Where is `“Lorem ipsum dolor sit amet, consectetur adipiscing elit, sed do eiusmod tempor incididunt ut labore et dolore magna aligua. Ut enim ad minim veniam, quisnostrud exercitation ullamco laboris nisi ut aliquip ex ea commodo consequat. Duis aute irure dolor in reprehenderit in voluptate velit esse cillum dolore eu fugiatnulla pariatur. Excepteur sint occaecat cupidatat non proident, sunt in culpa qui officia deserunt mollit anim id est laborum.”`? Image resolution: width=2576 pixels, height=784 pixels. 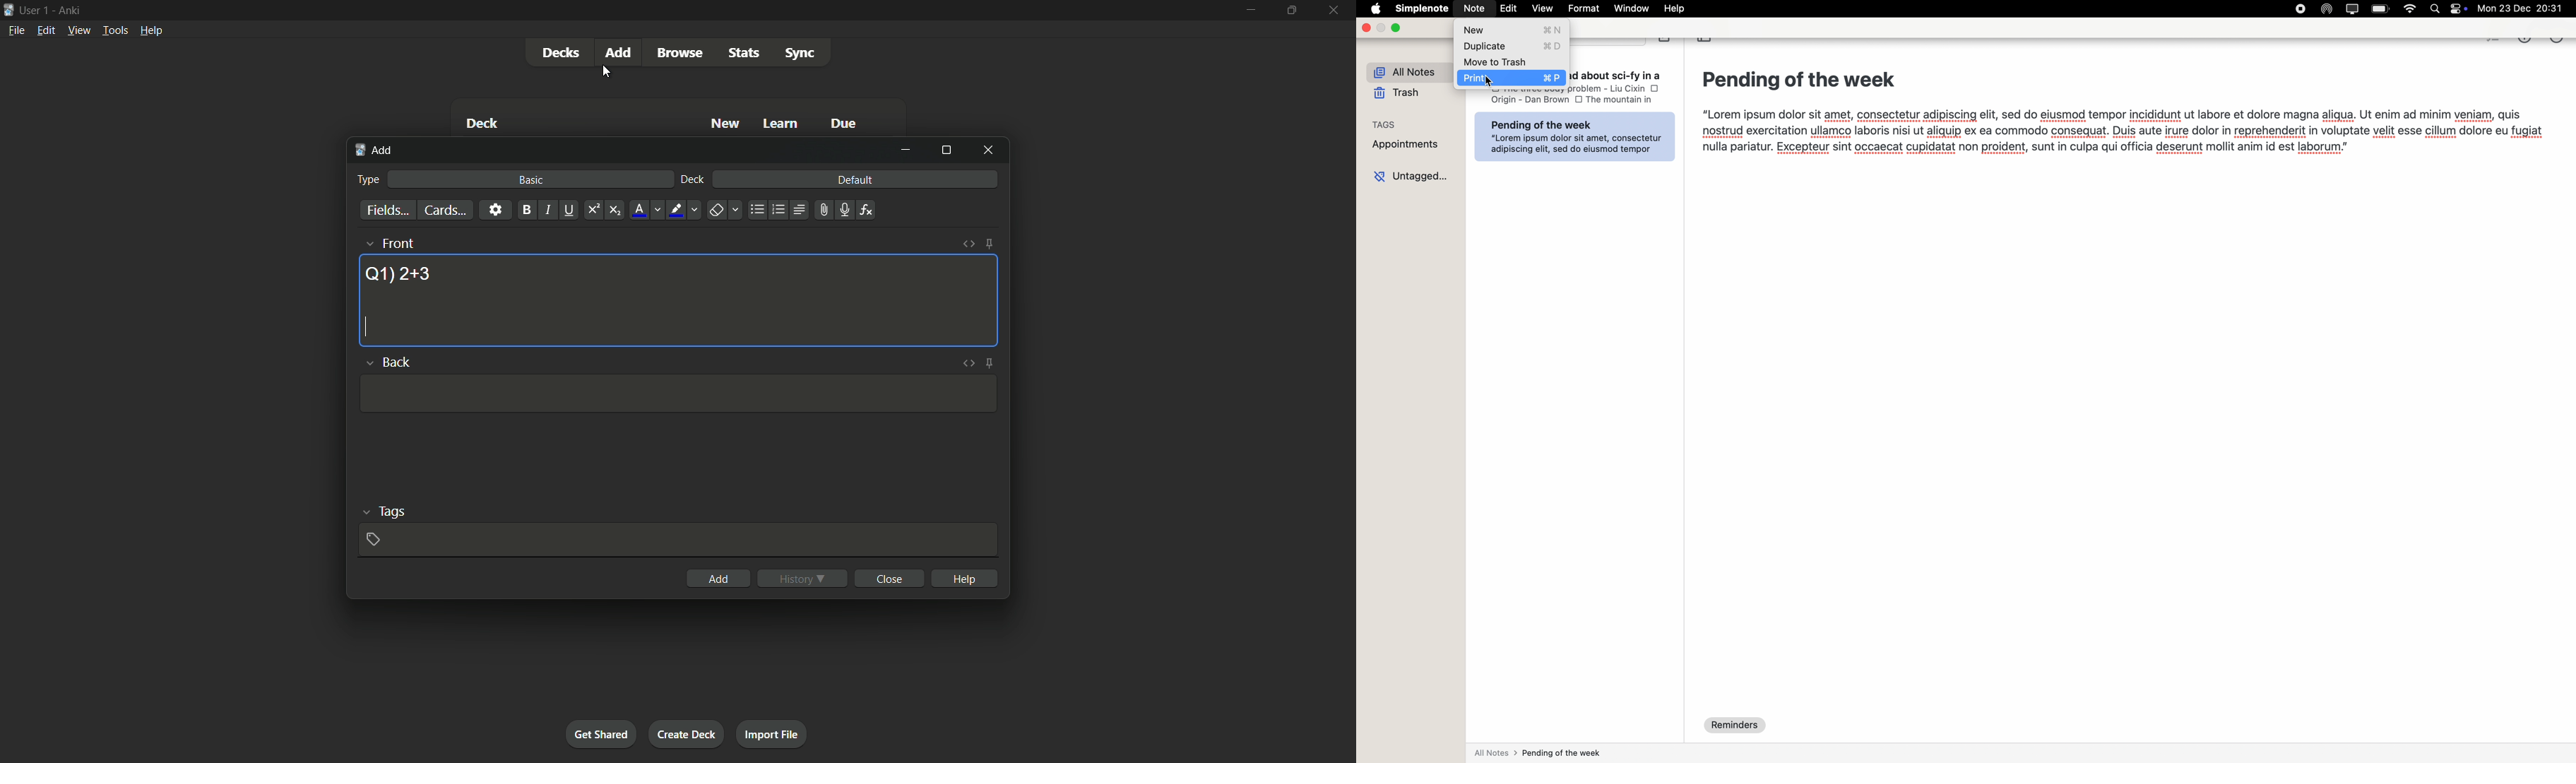
“Lorem ipsum dolor sit amet, consectetur adipiscing elit, sed do eiusmod tempor incididunt ut labore et dolore magna aligua. Ut enim ad minim veniam, quisnostrud exercitation ullamco laboris nisi ut aliquip ex ea commodo consequat. Duis aute irure dolor in reprehenderit in voluptate velit esse cillum dolore eu fugiatnulla pariatur. Excepteur sint occaecat cupidatat non proident, sunt in culpa qui officia deserunt mollit anim id est laborum.” is located at coordinates (2126, 135).